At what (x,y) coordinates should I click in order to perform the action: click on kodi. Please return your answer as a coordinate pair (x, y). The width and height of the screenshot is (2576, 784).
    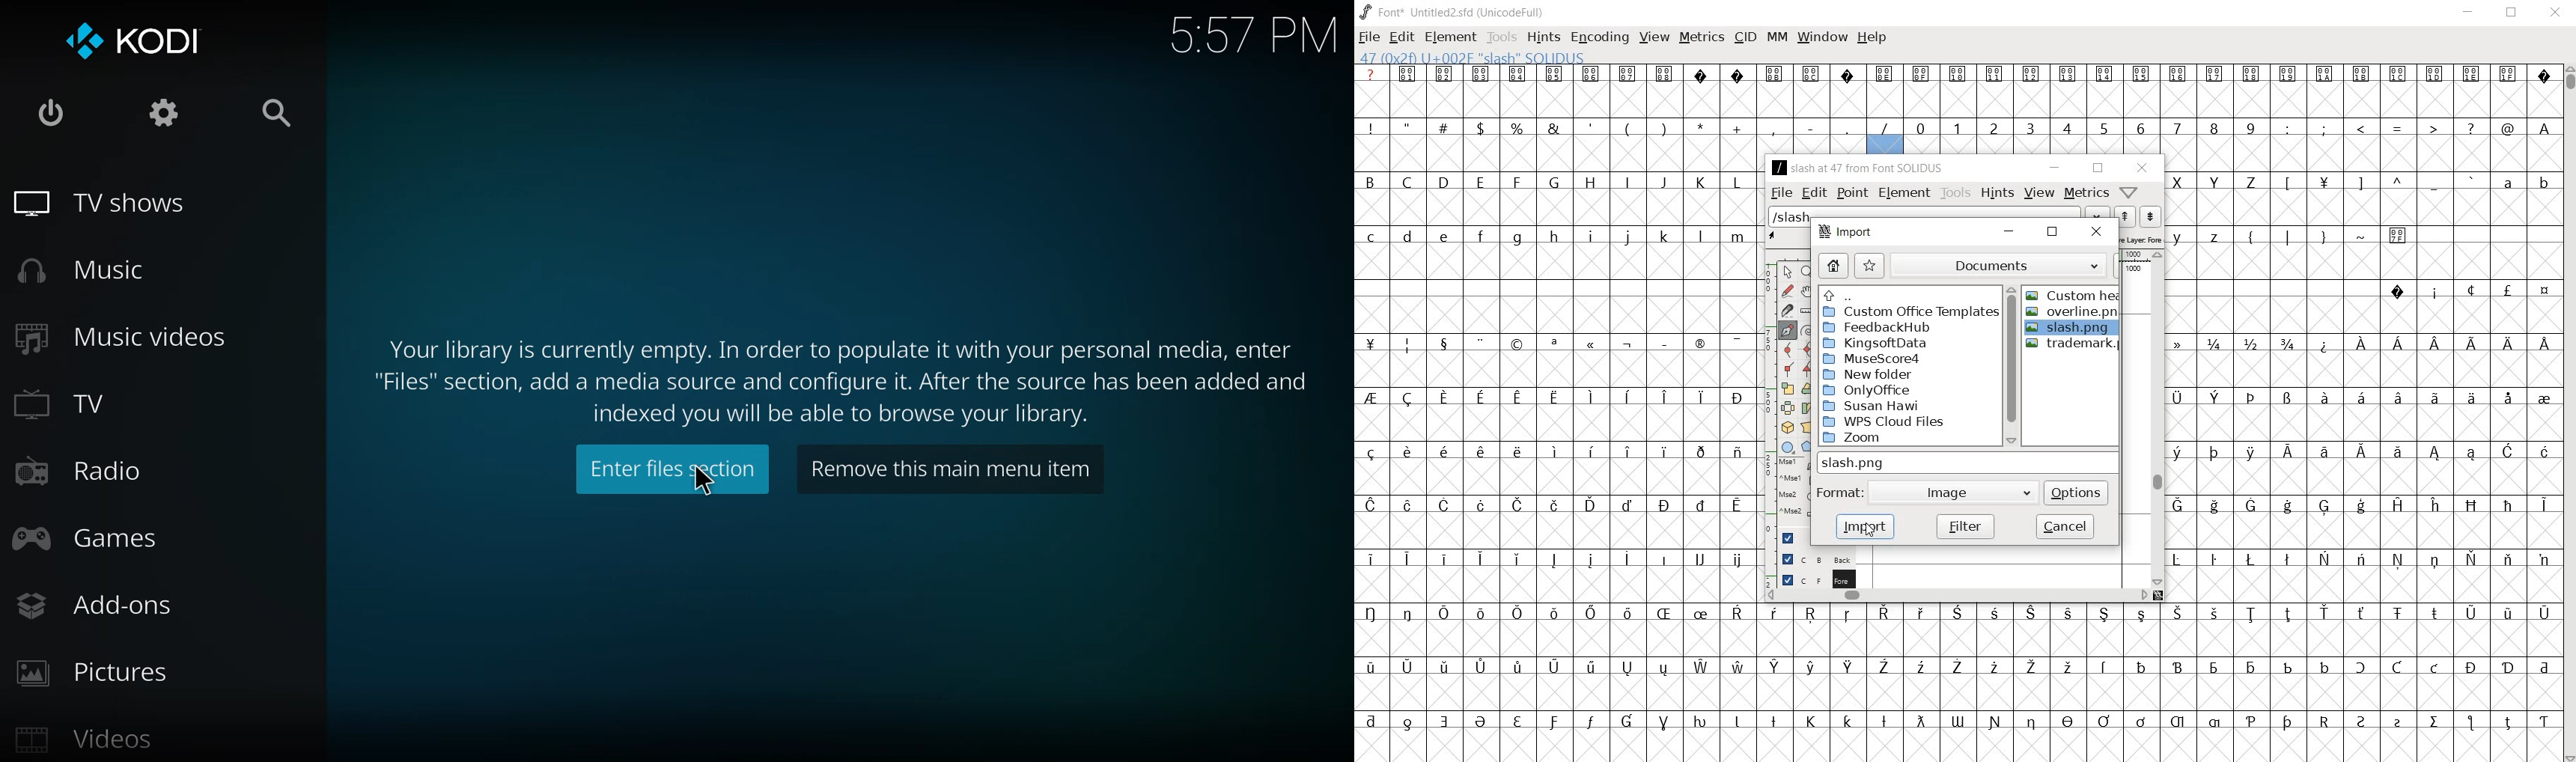
    Looking at the image, I should click on (136, 40).